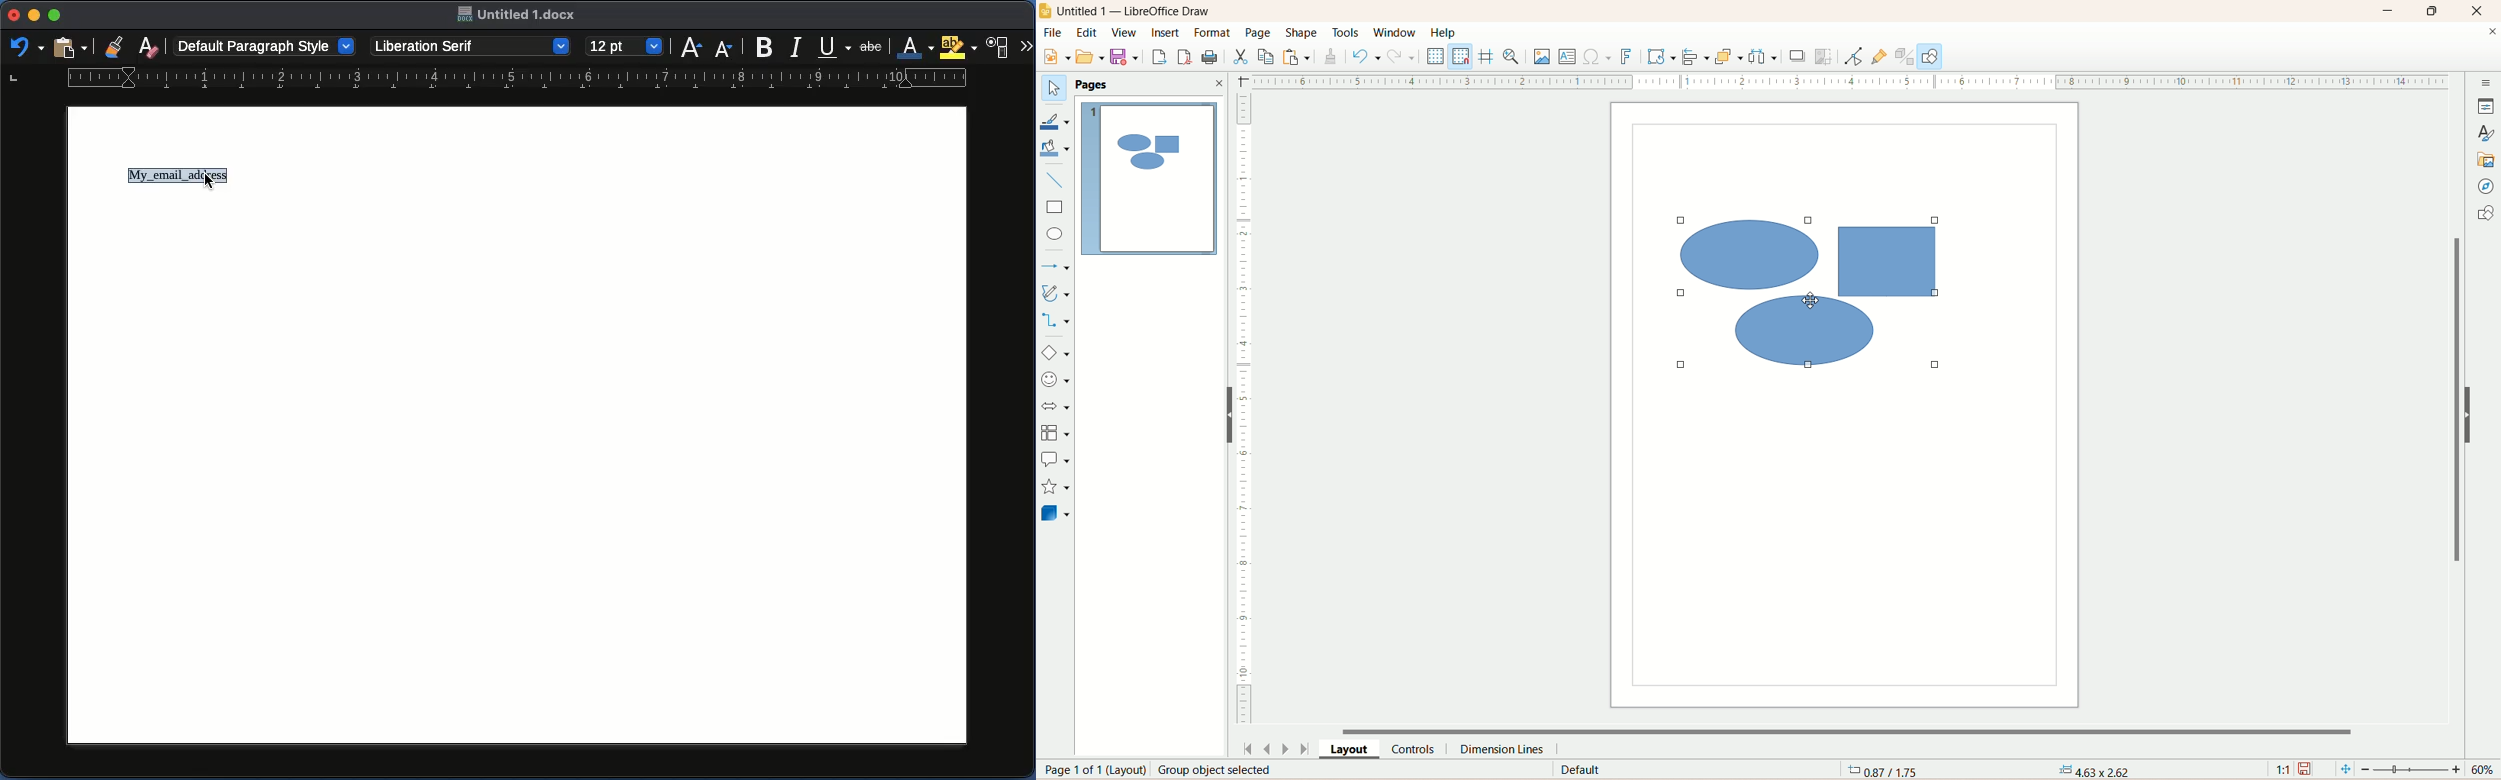 The height and width of the screenshot is (784, 2520). Describe the element at coordinates (1544, 57) in the screenshot. I see `insert image` at that location.